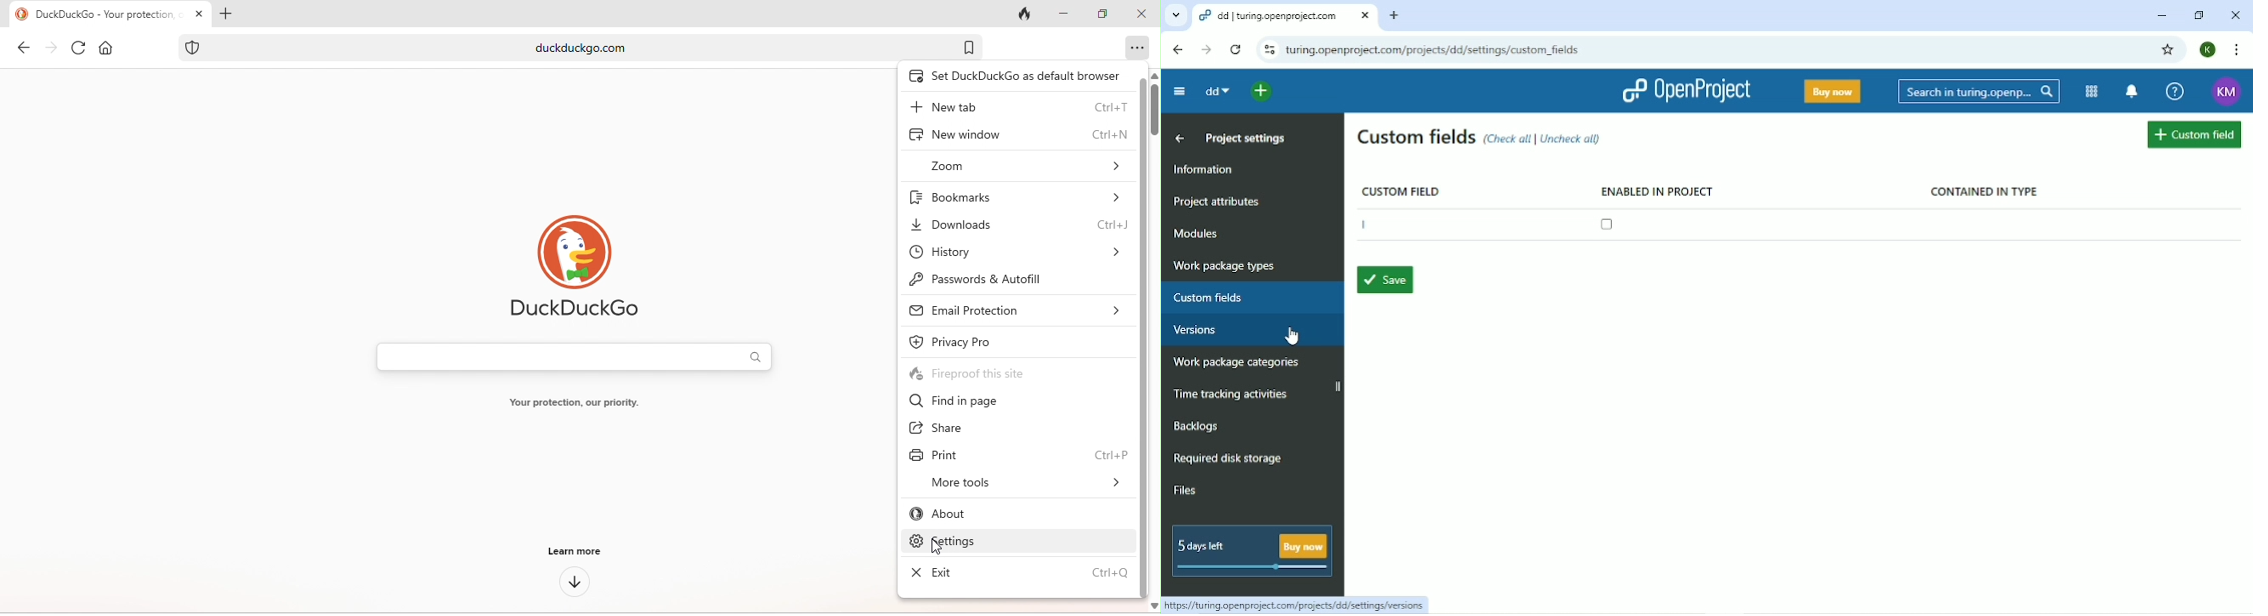 The width and height of the screenshot is (2268, 616). Describe the element at coordinates (1224, 266) in the screenshot. I see `Work package types` at that location.